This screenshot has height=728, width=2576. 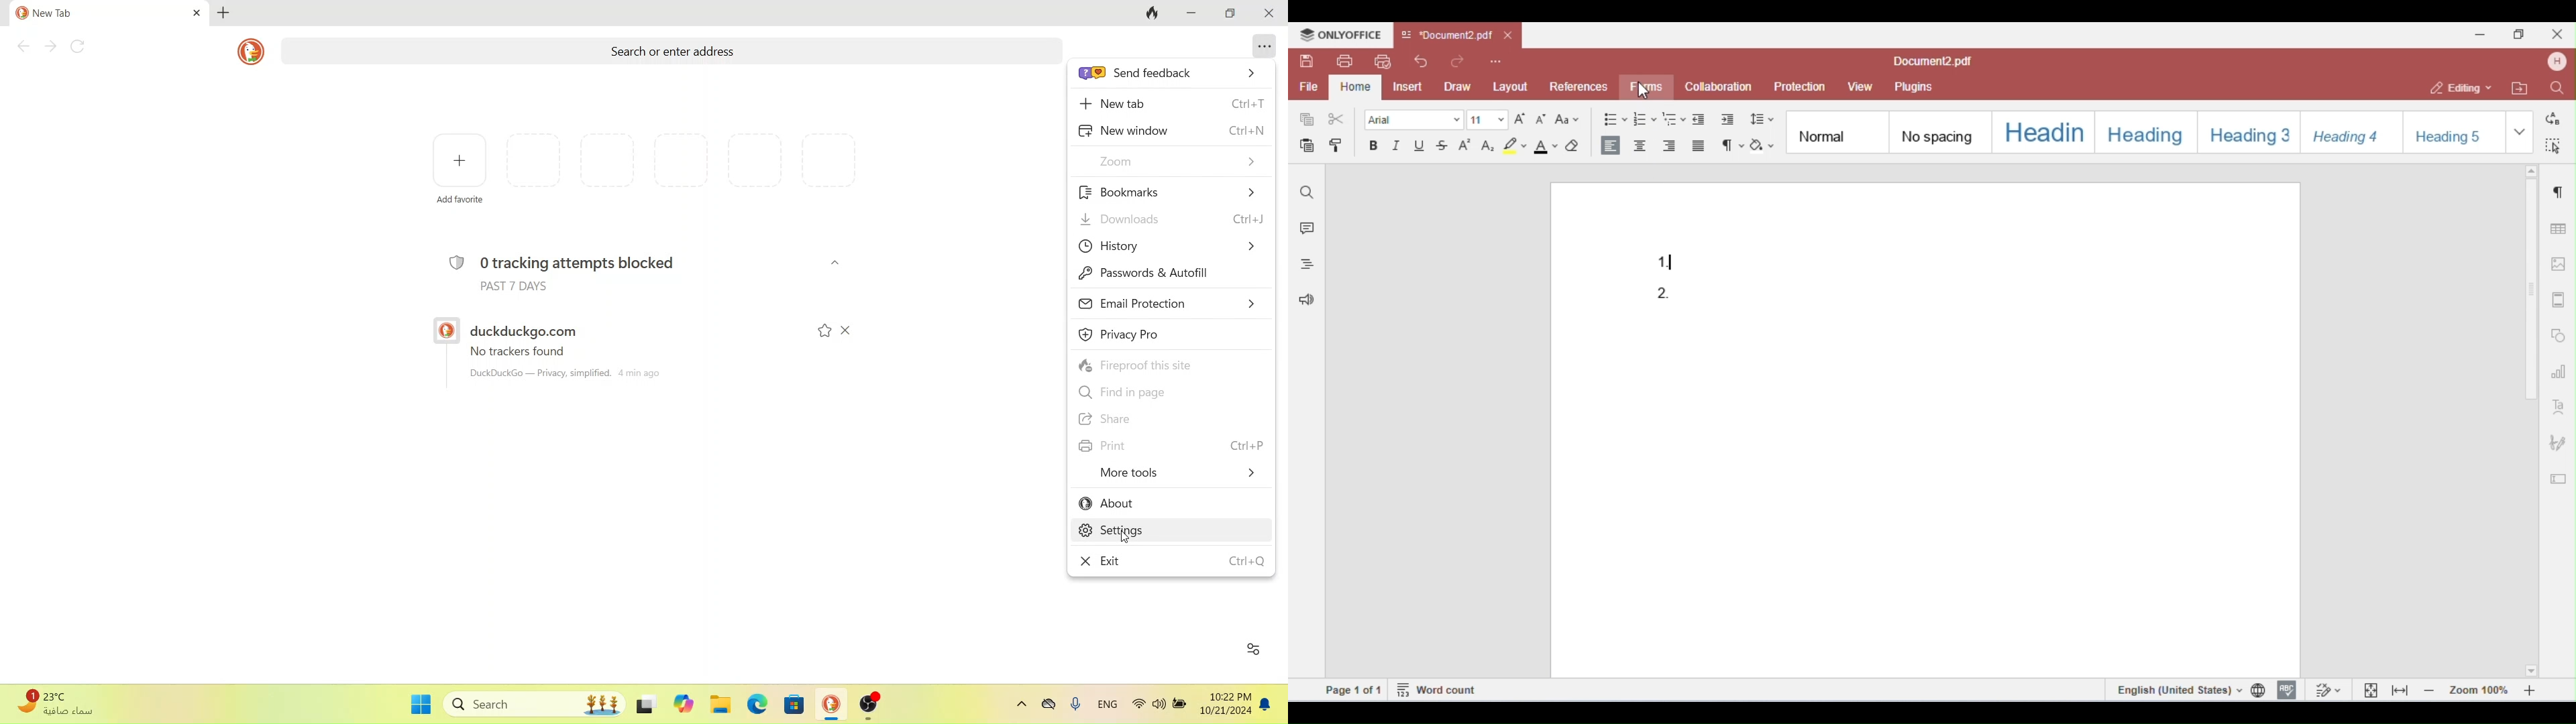 I want to click on windows store, so click(x=794, y=707).